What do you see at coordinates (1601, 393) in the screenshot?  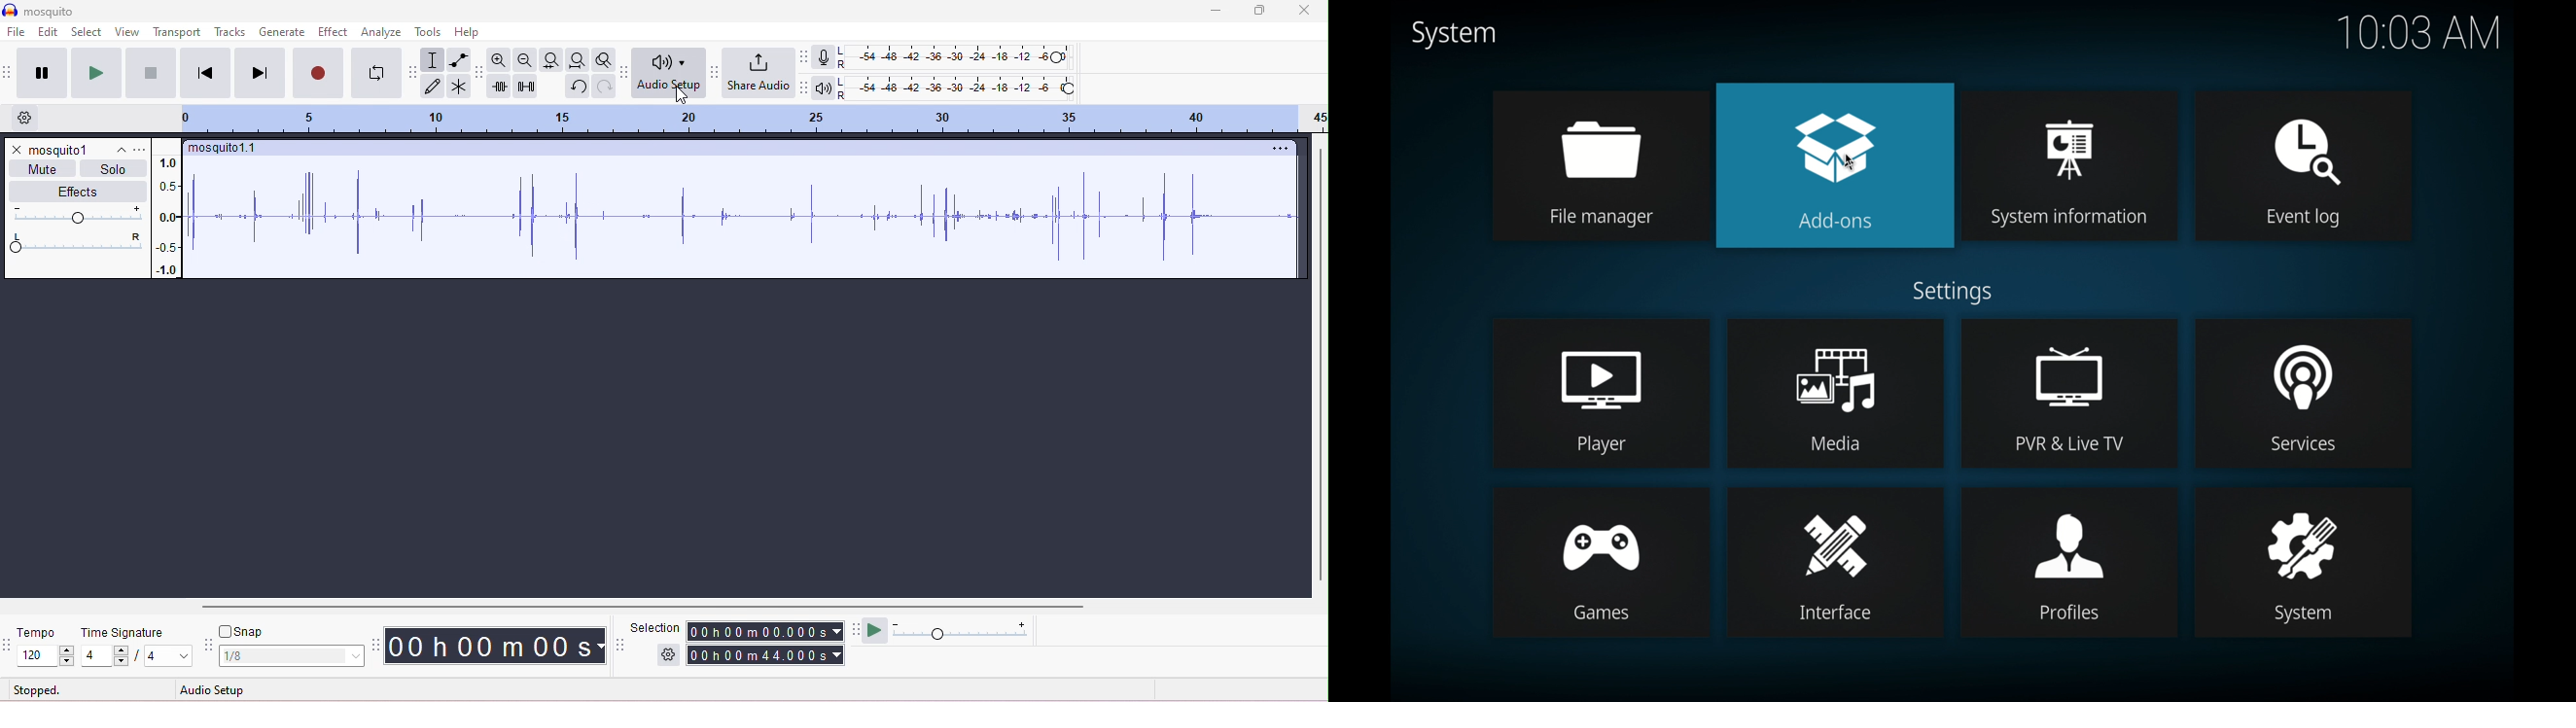 I see `player` at bounding box center [1601, 393].